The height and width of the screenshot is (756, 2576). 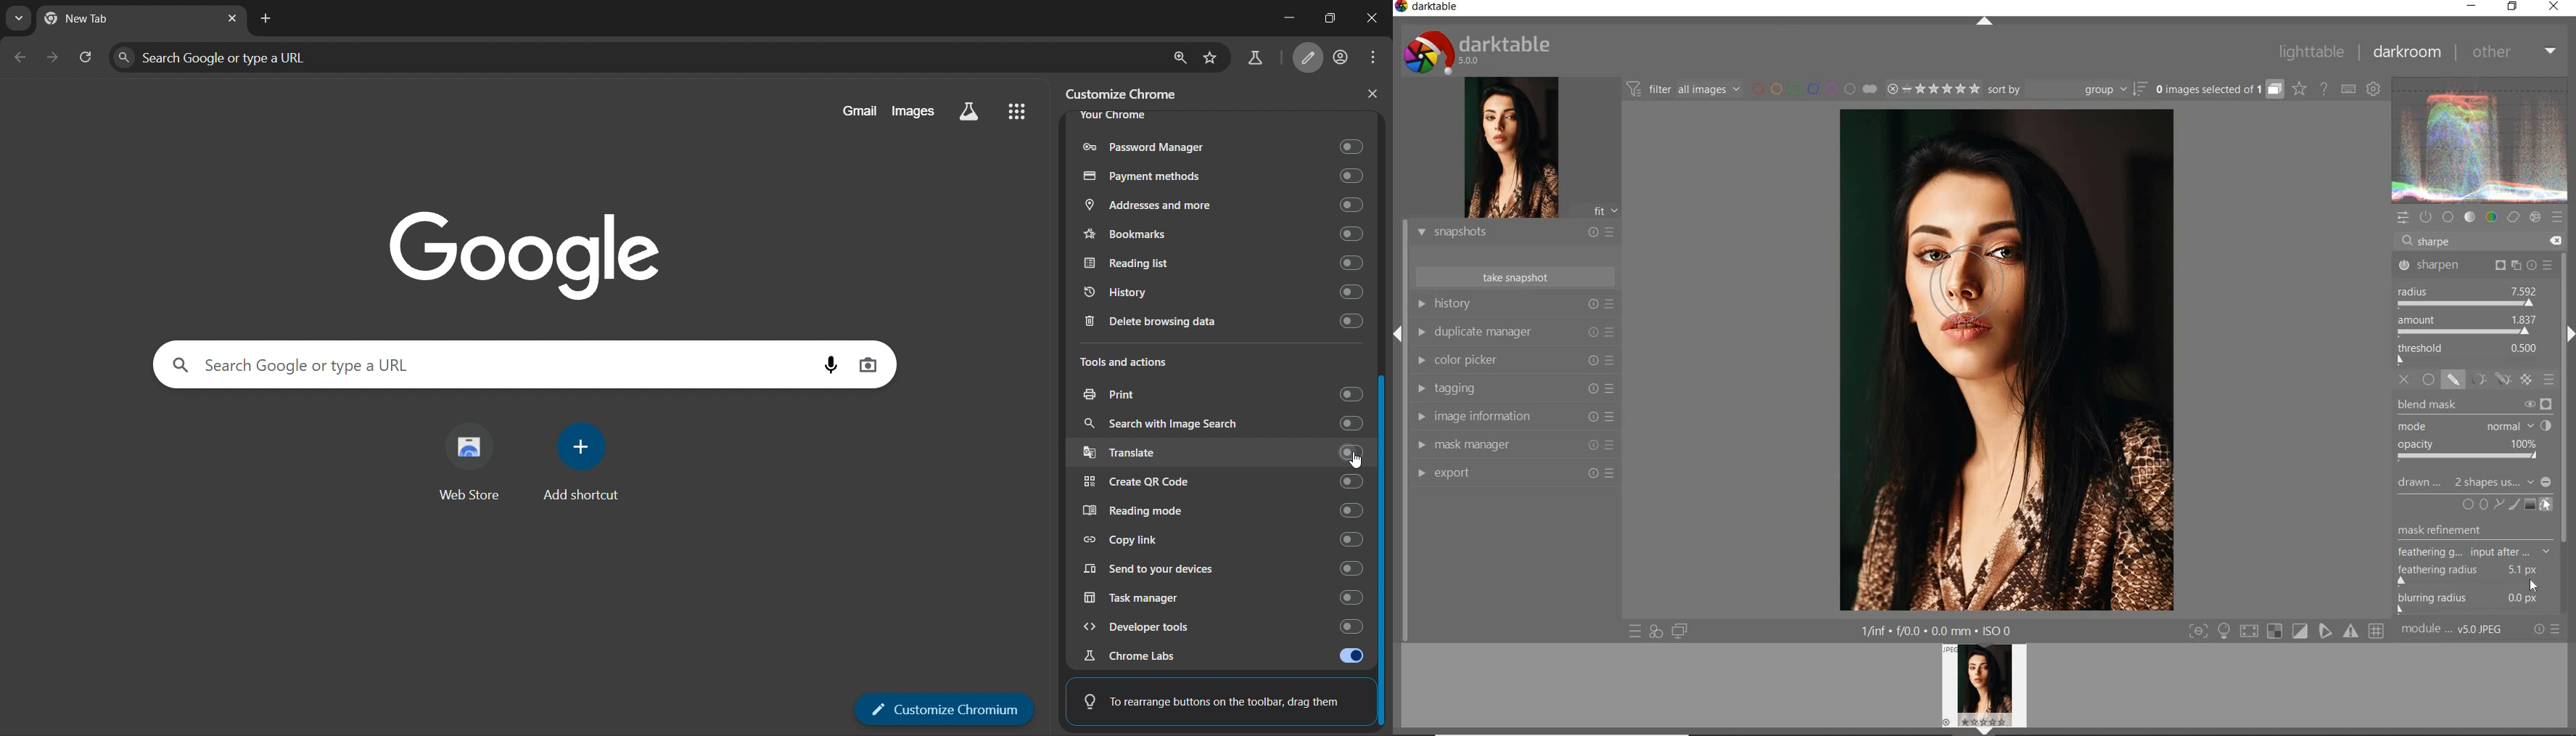 I want to click on sign , so click(x=2301, y=632).